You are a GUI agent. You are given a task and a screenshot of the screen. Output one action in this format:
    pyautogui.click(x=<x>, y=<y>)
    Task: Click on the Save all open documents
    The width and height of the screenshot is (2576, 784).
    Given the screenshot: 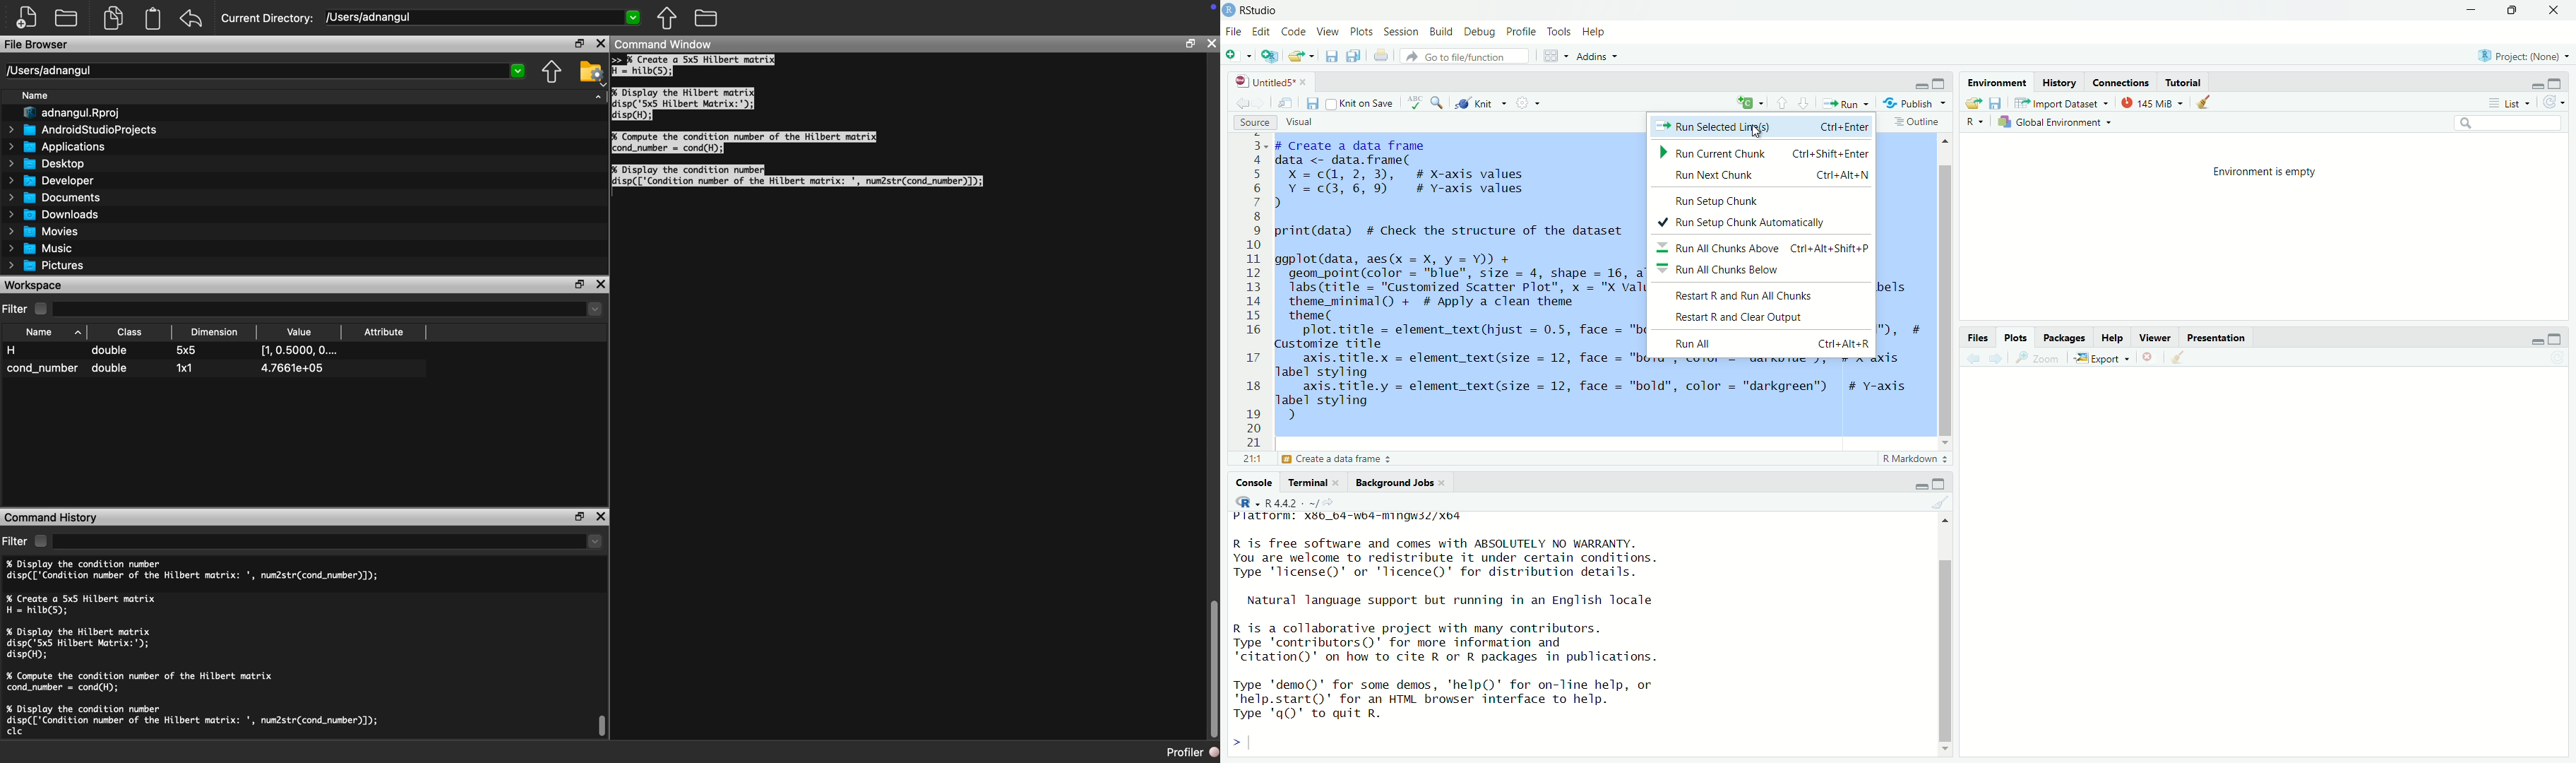 What is the action you would take?
    pyautogui.click(x=1354, y=56)
    